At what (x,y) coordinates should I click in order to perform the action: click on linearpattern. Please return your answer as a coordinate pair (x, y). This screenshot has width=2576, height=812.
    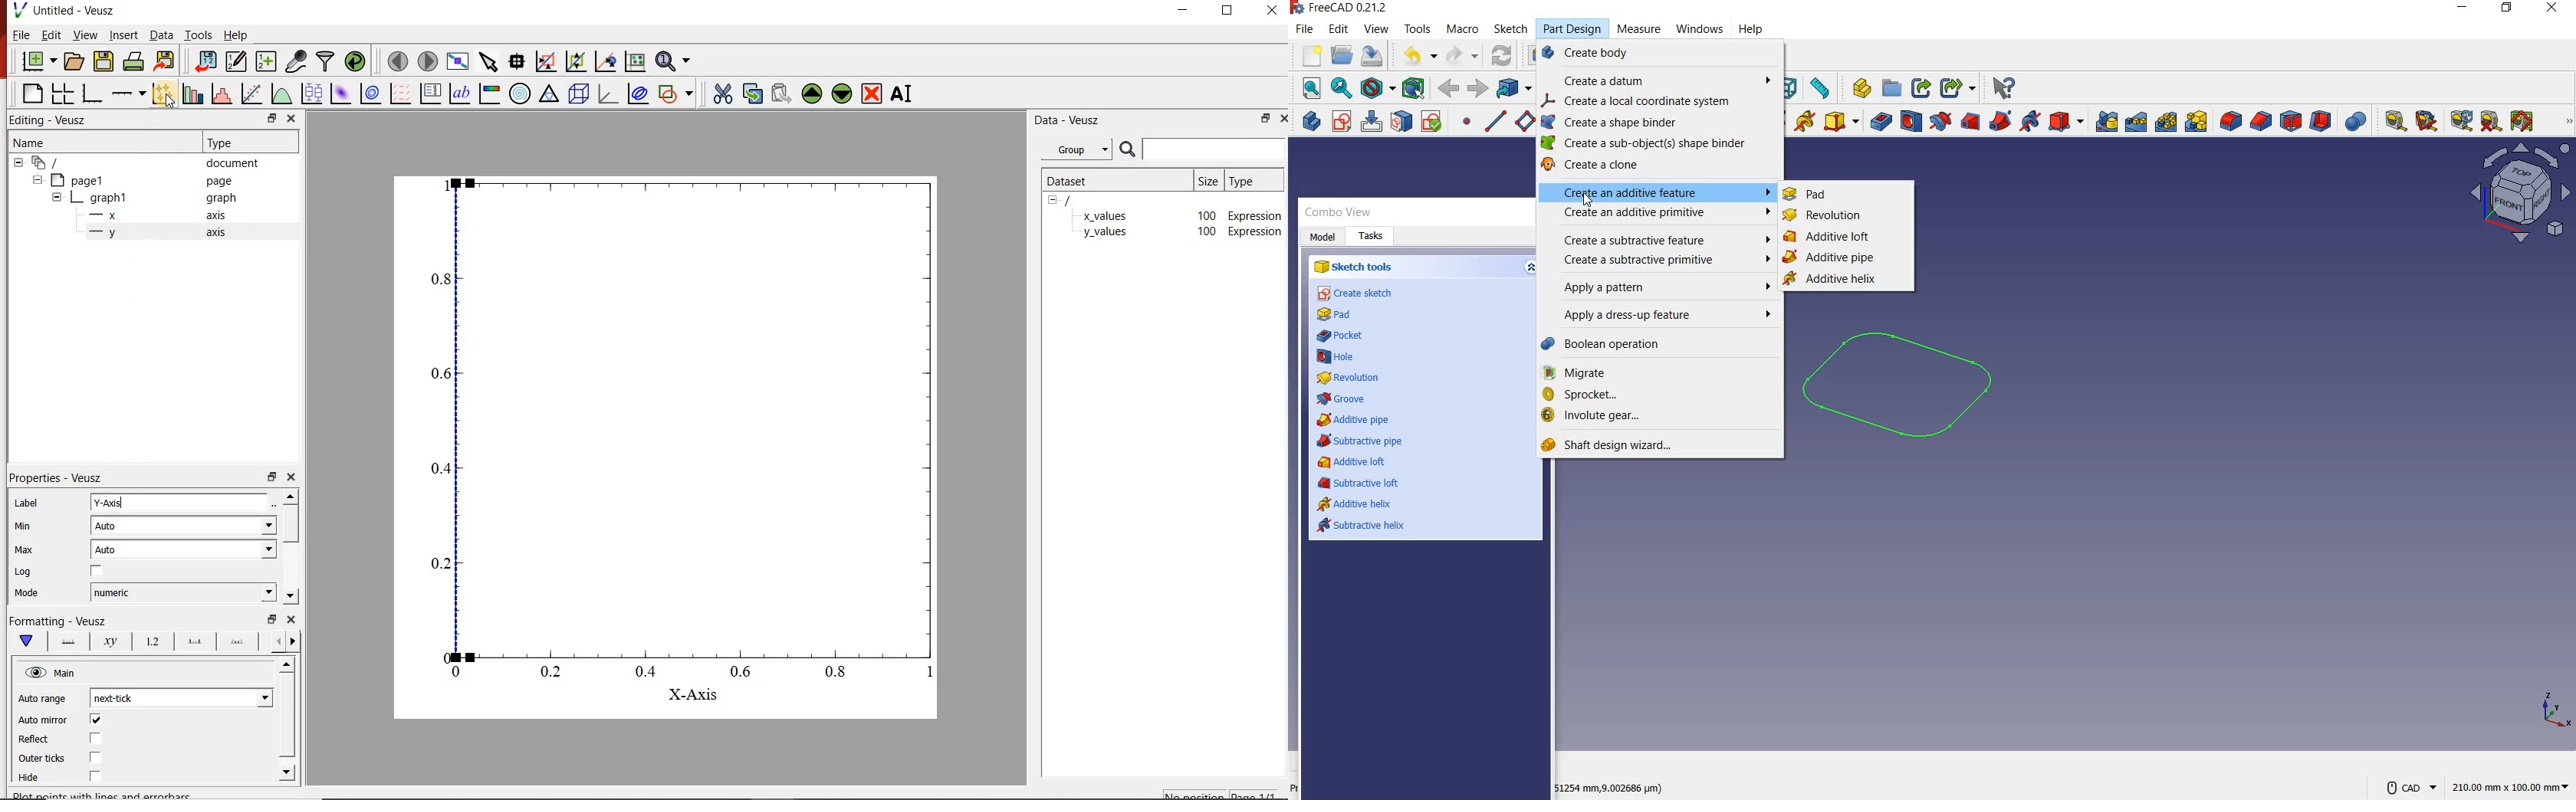
    Looking at the image, I should click on (2137, 123).